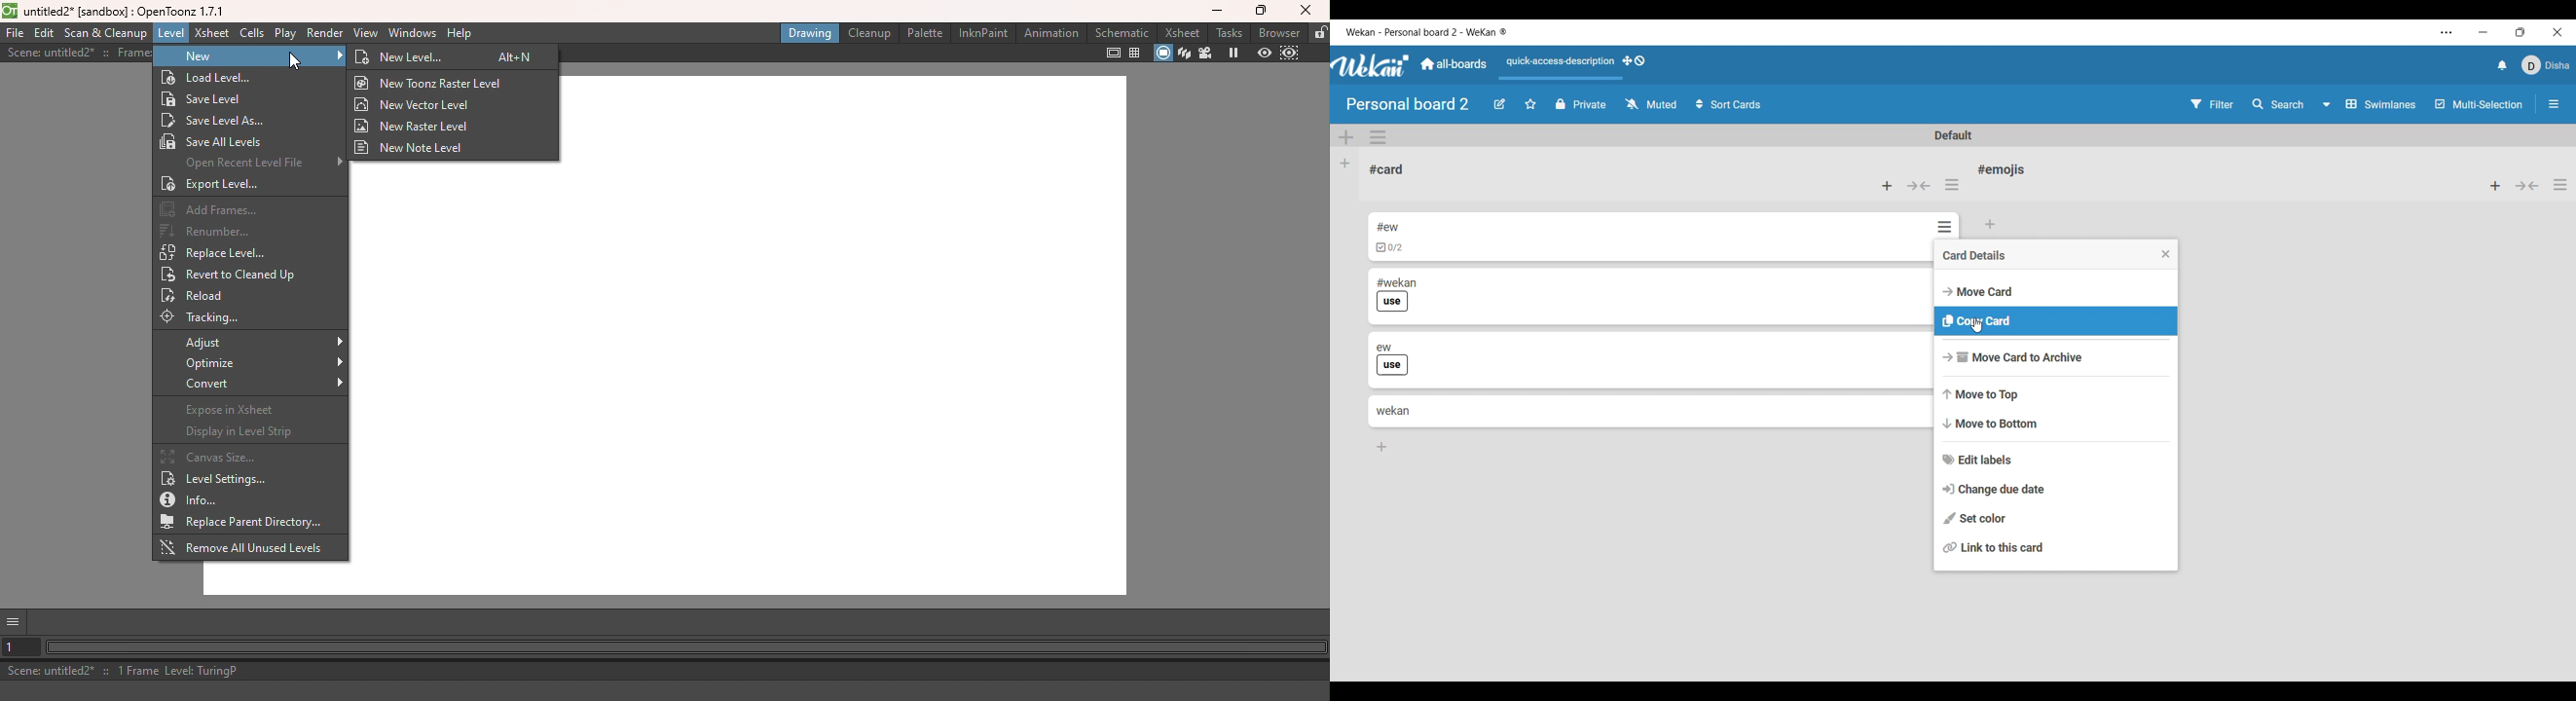 This screenshot has height=728, width=2576. What do you see at coordinates (212, 33) in the screenshot?
I see `Xsheet` at bounding box center [212, 33].